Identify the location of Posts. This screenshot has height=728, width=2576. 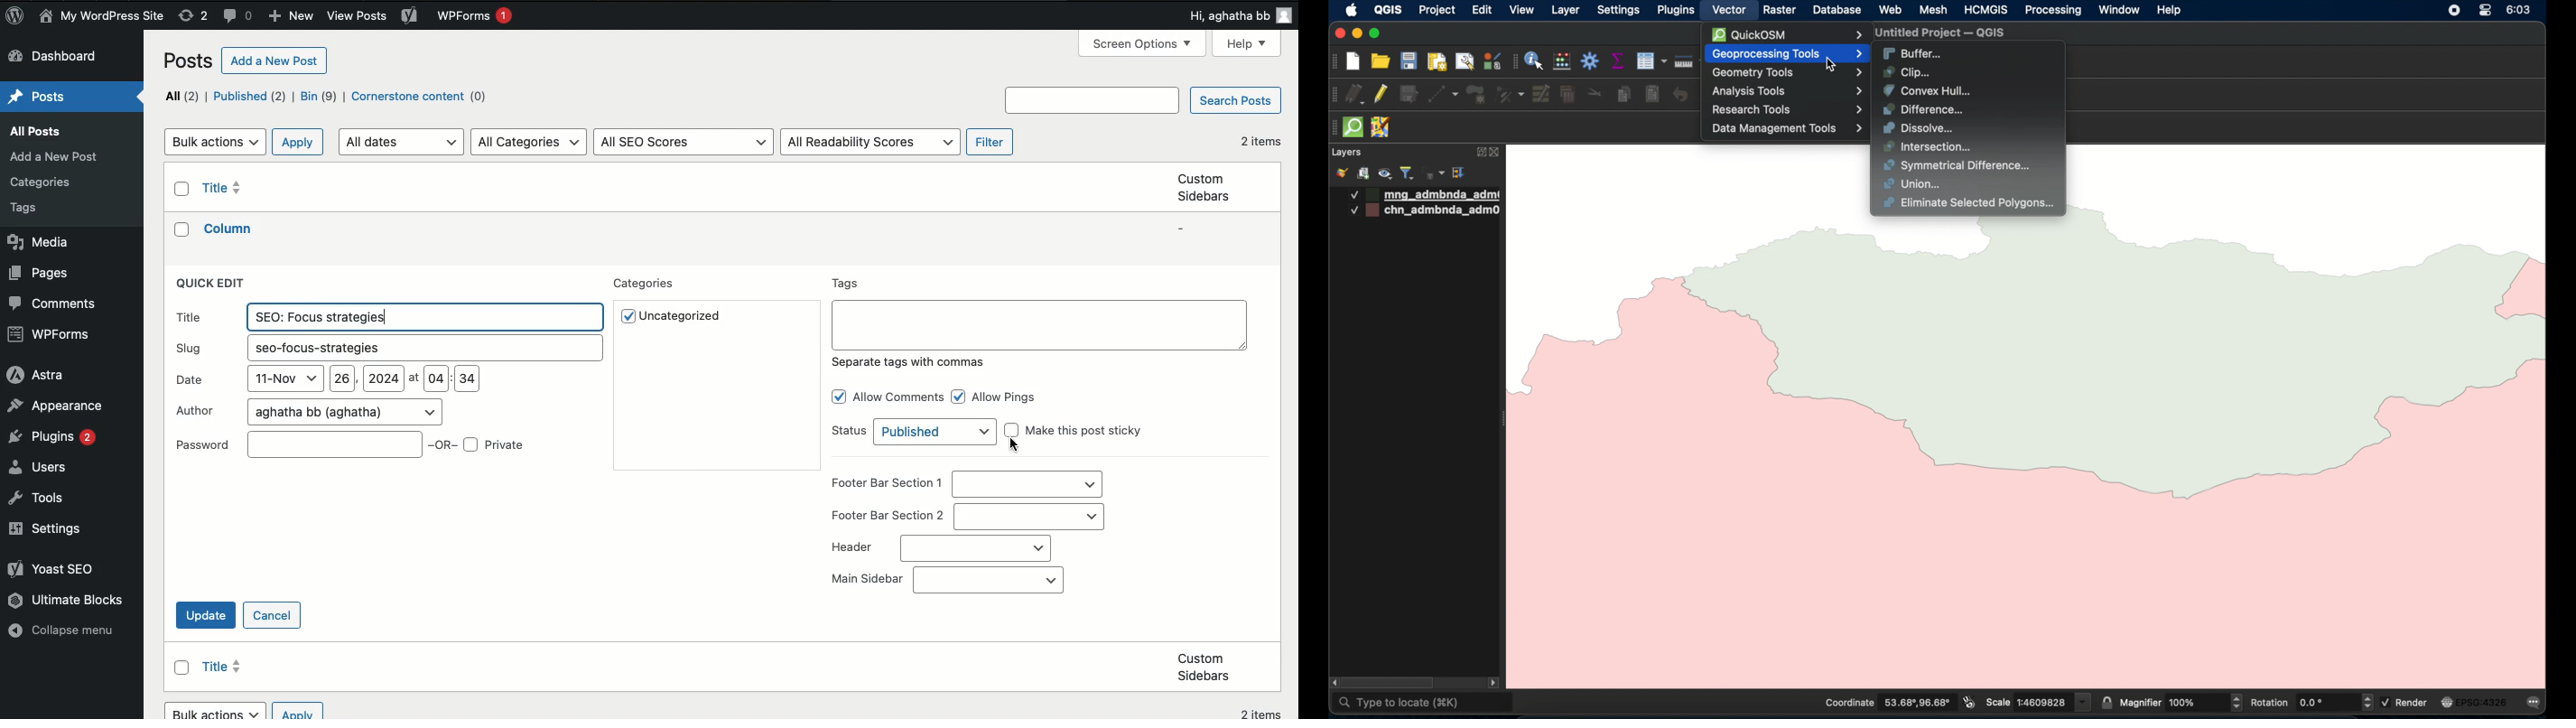
(41, 98).